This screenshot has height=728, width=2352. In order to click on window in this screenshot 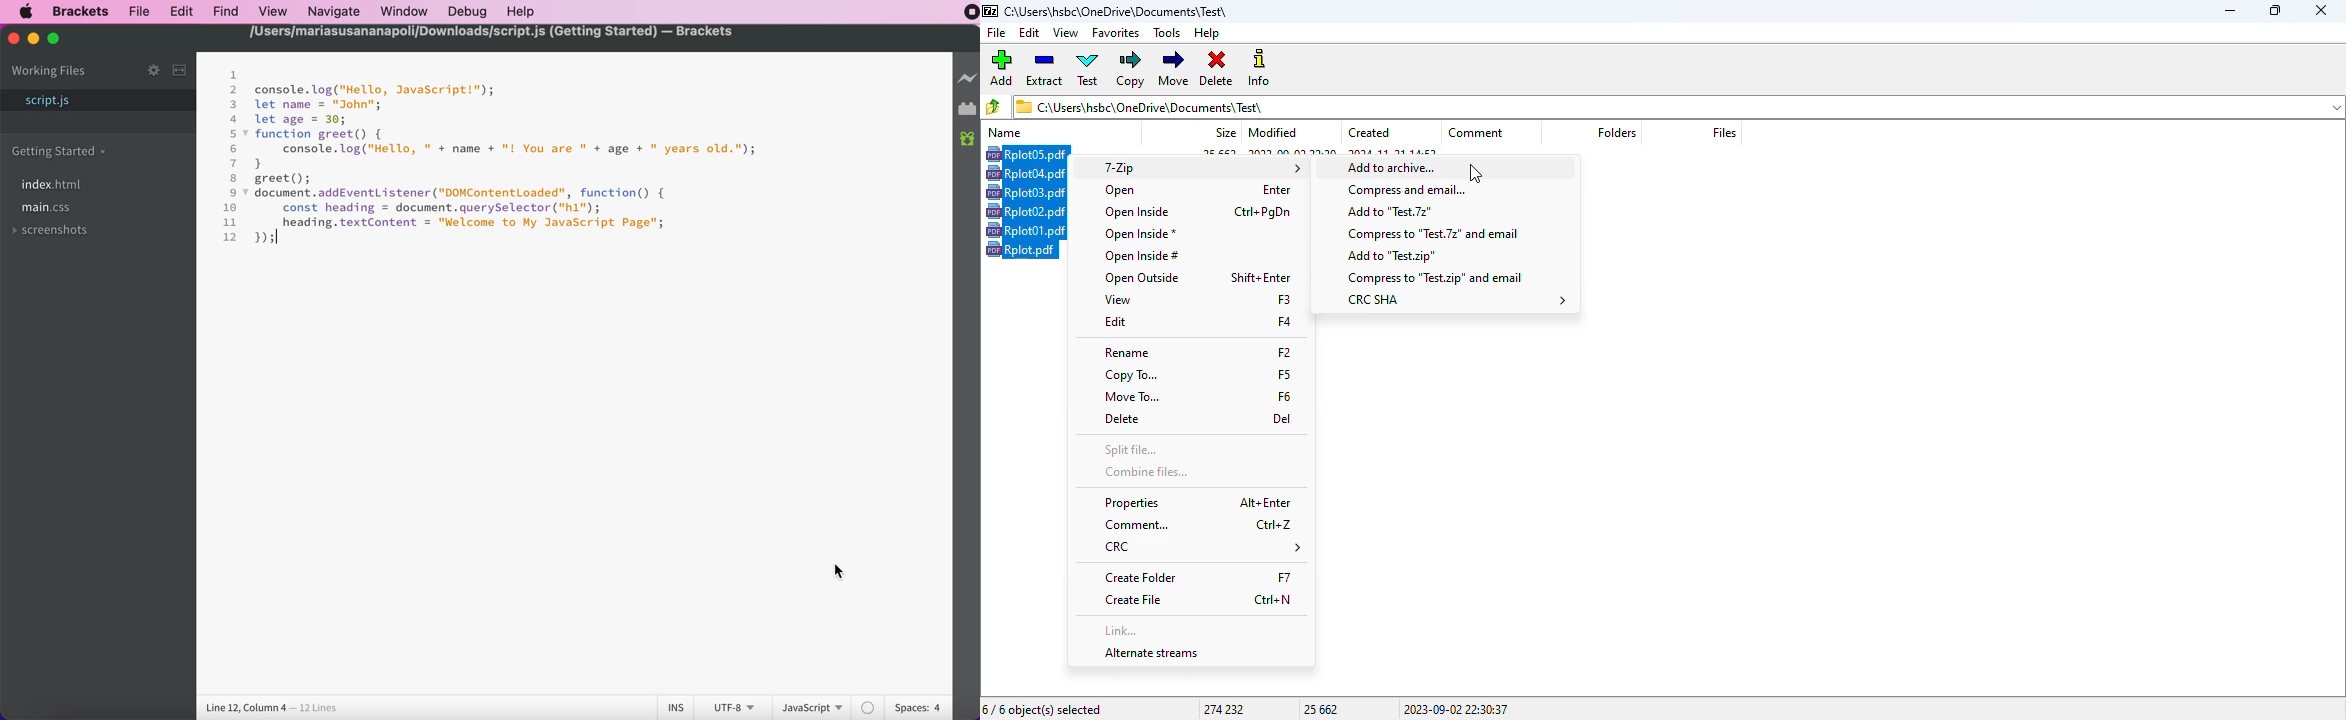, I will do `click(403, 12)`.